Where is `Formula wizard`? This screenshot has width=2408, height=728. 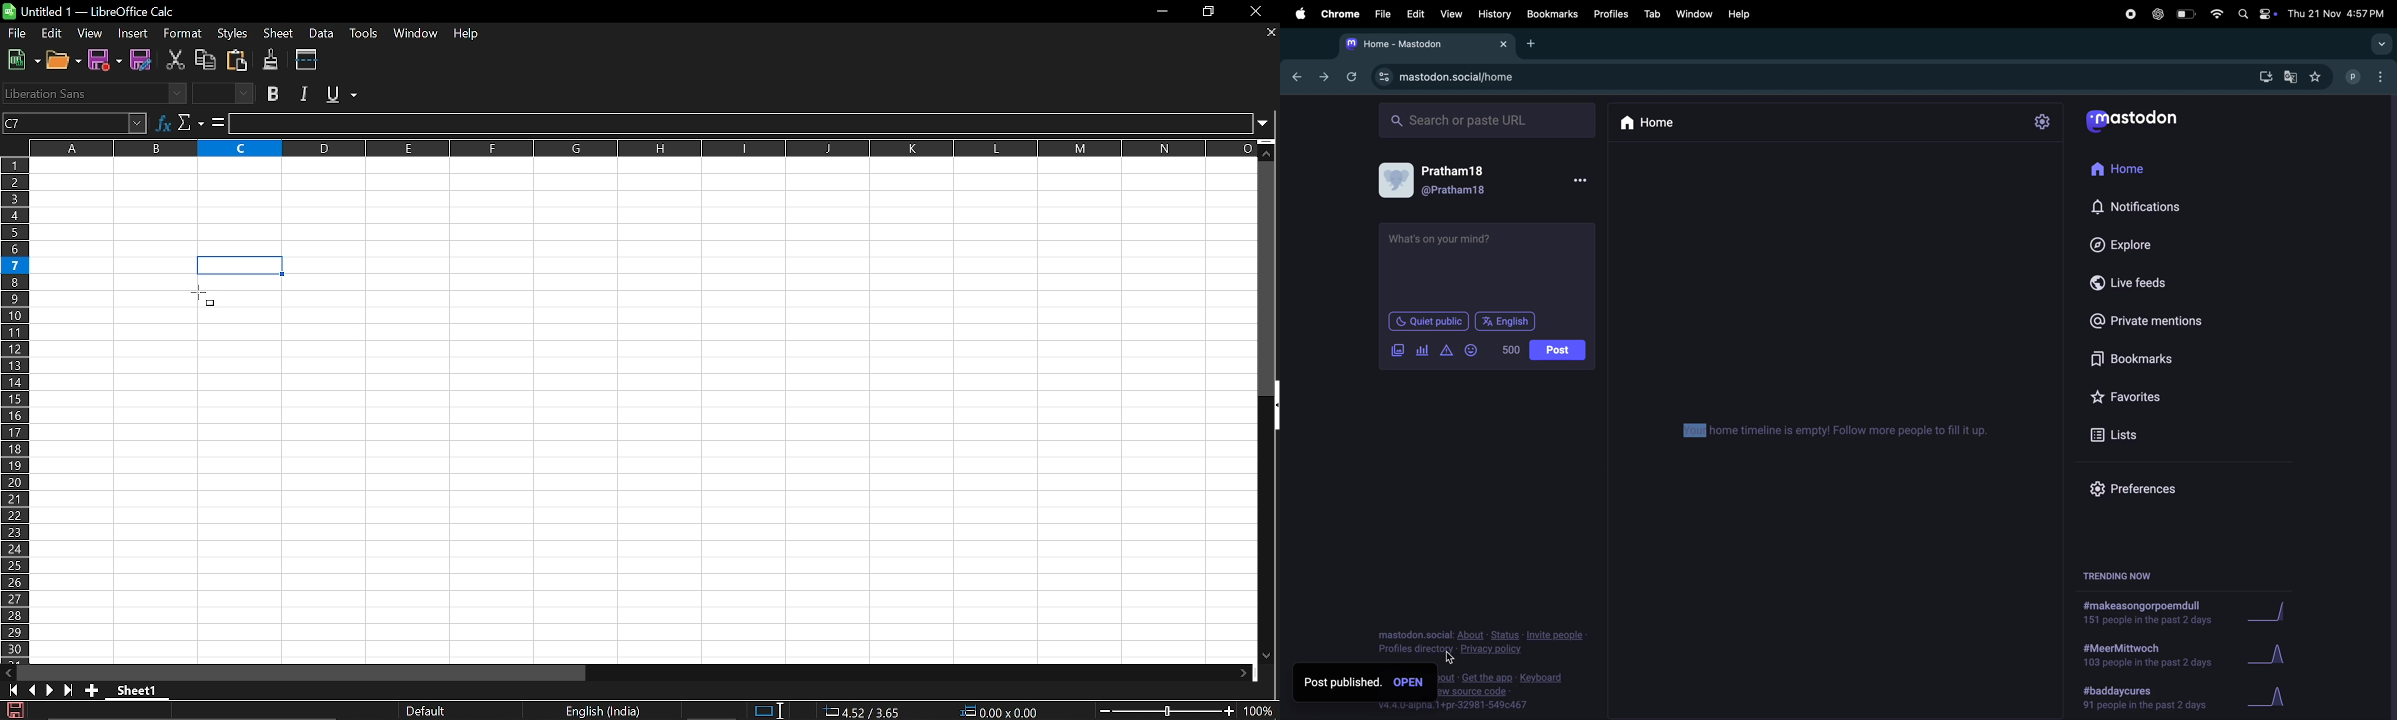
Formula wizard is located at coordinates (163, 121).